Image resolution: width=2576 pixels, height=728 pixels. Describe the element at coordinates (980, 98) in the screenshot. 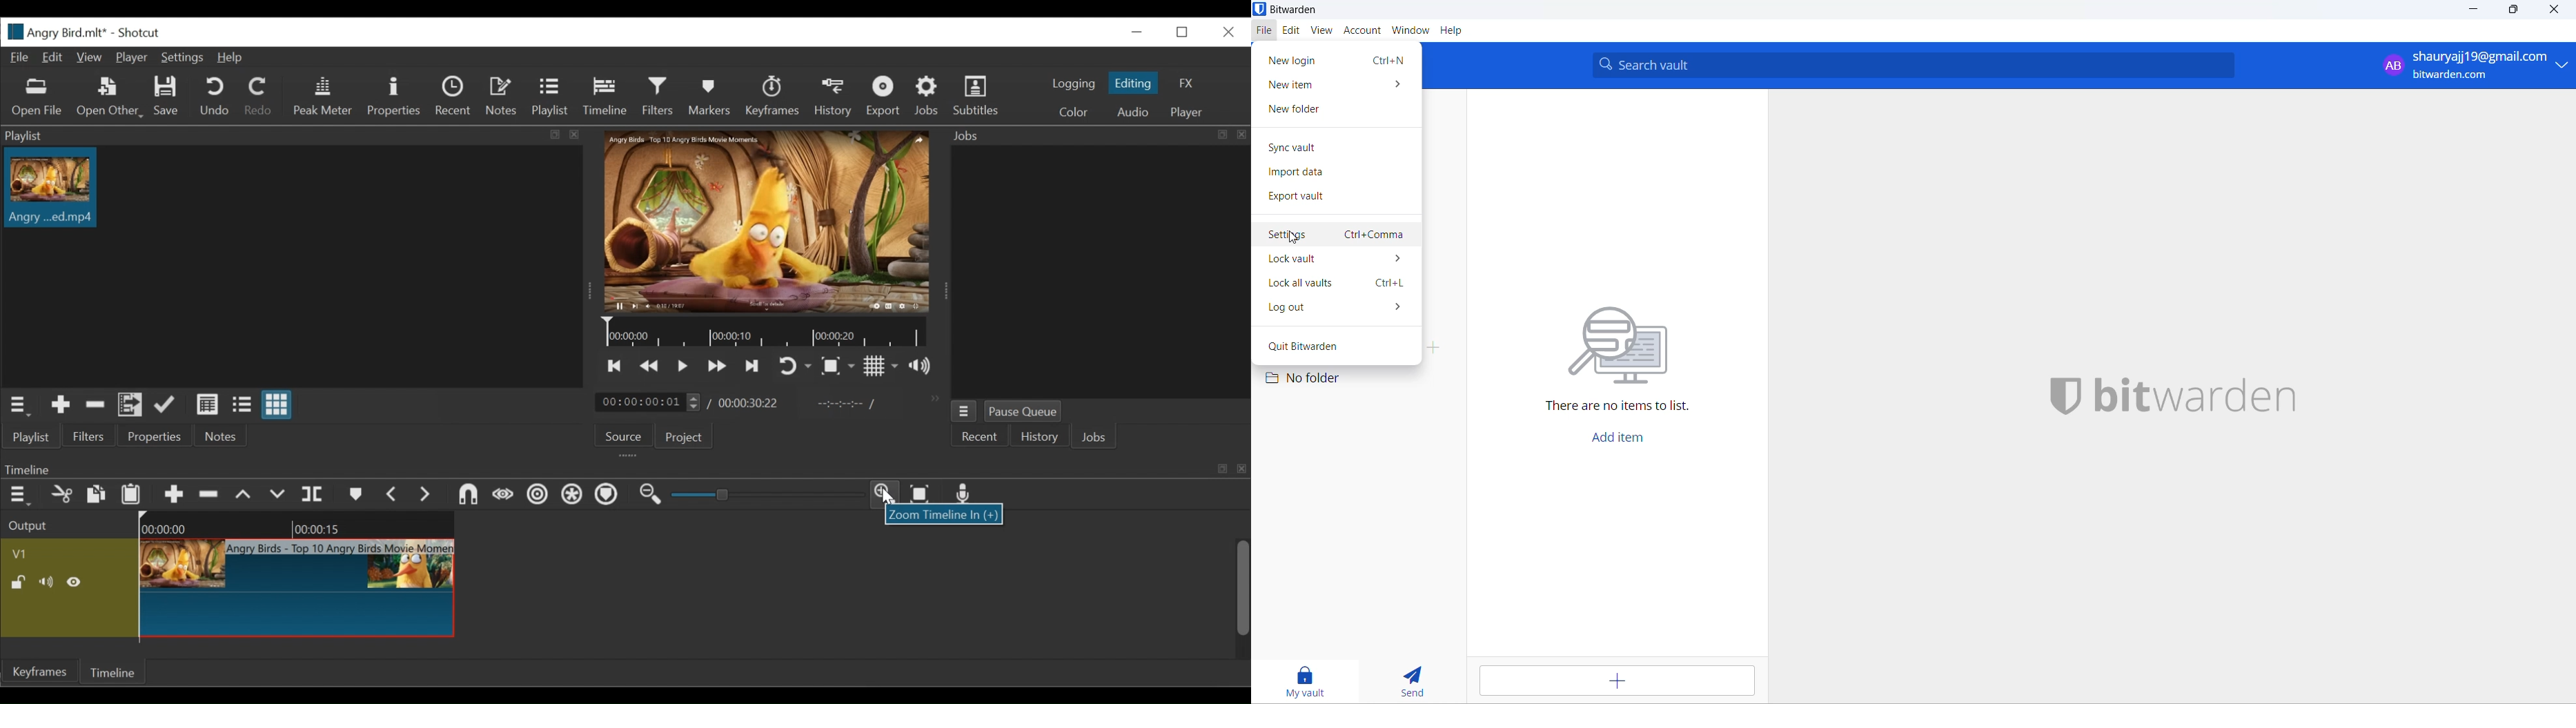

I see `Subtitles` at that location.